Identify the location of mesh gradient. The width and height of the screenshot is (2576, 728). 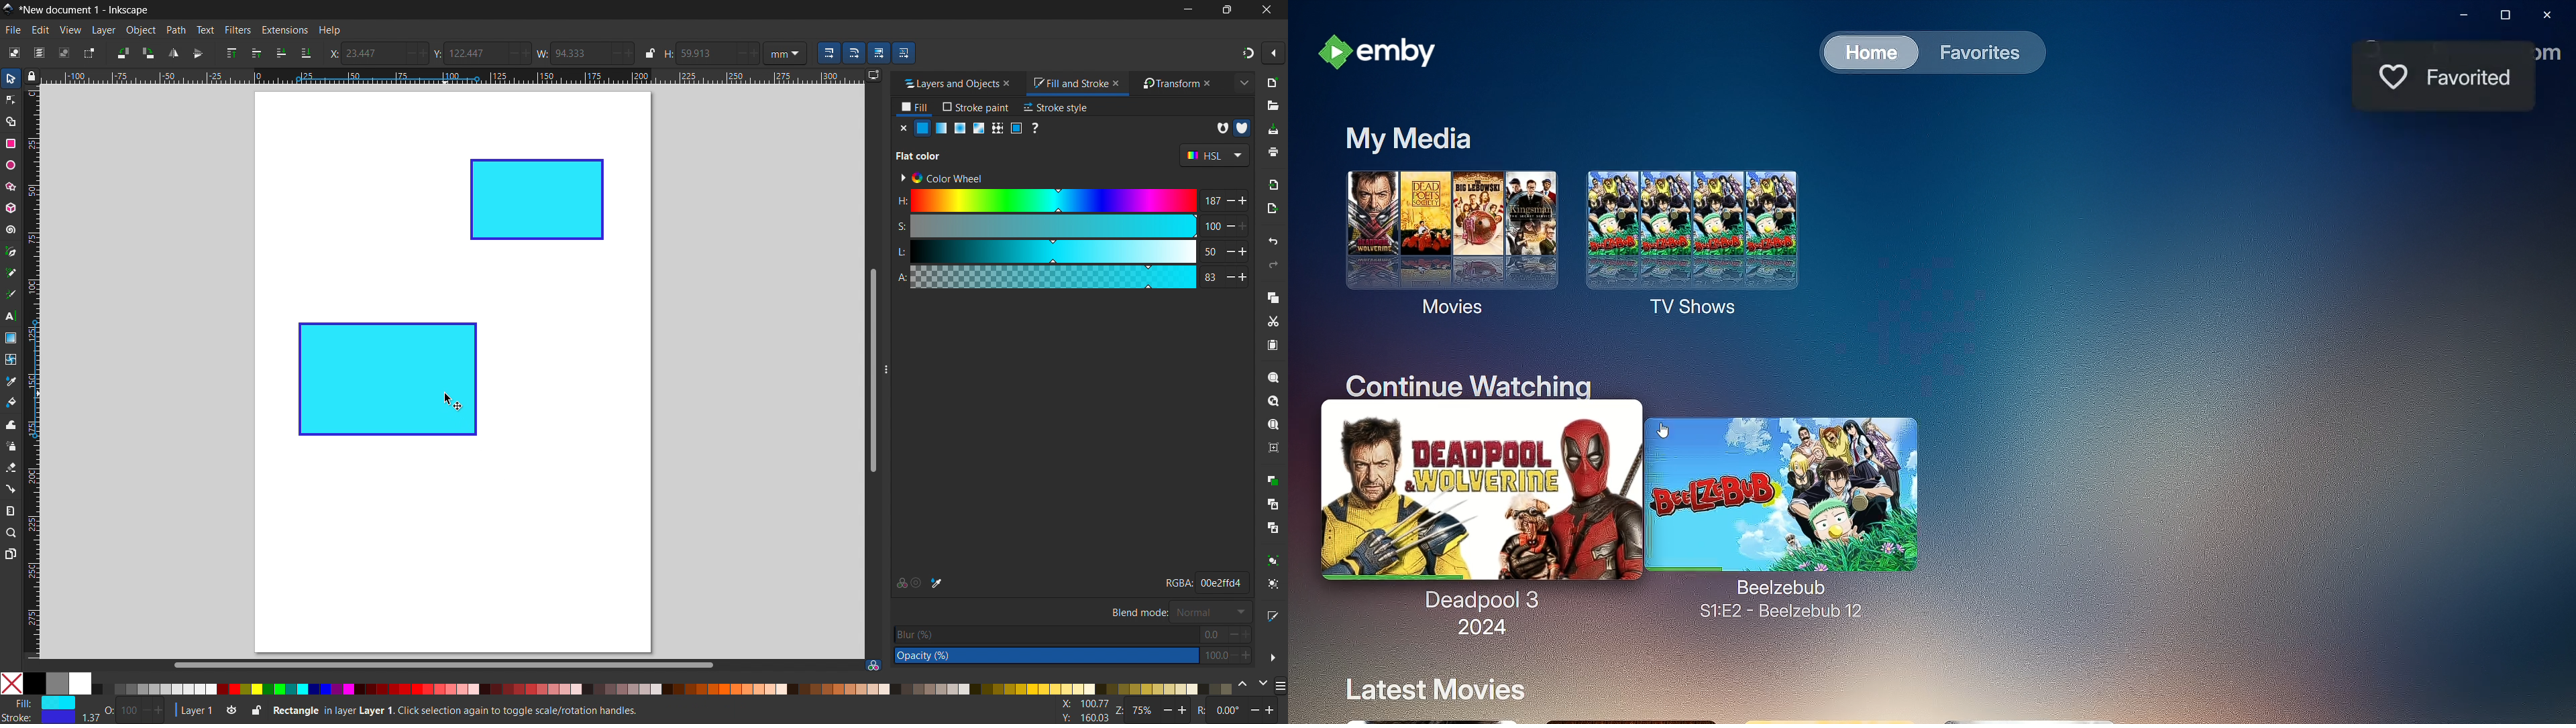
(979, 128).